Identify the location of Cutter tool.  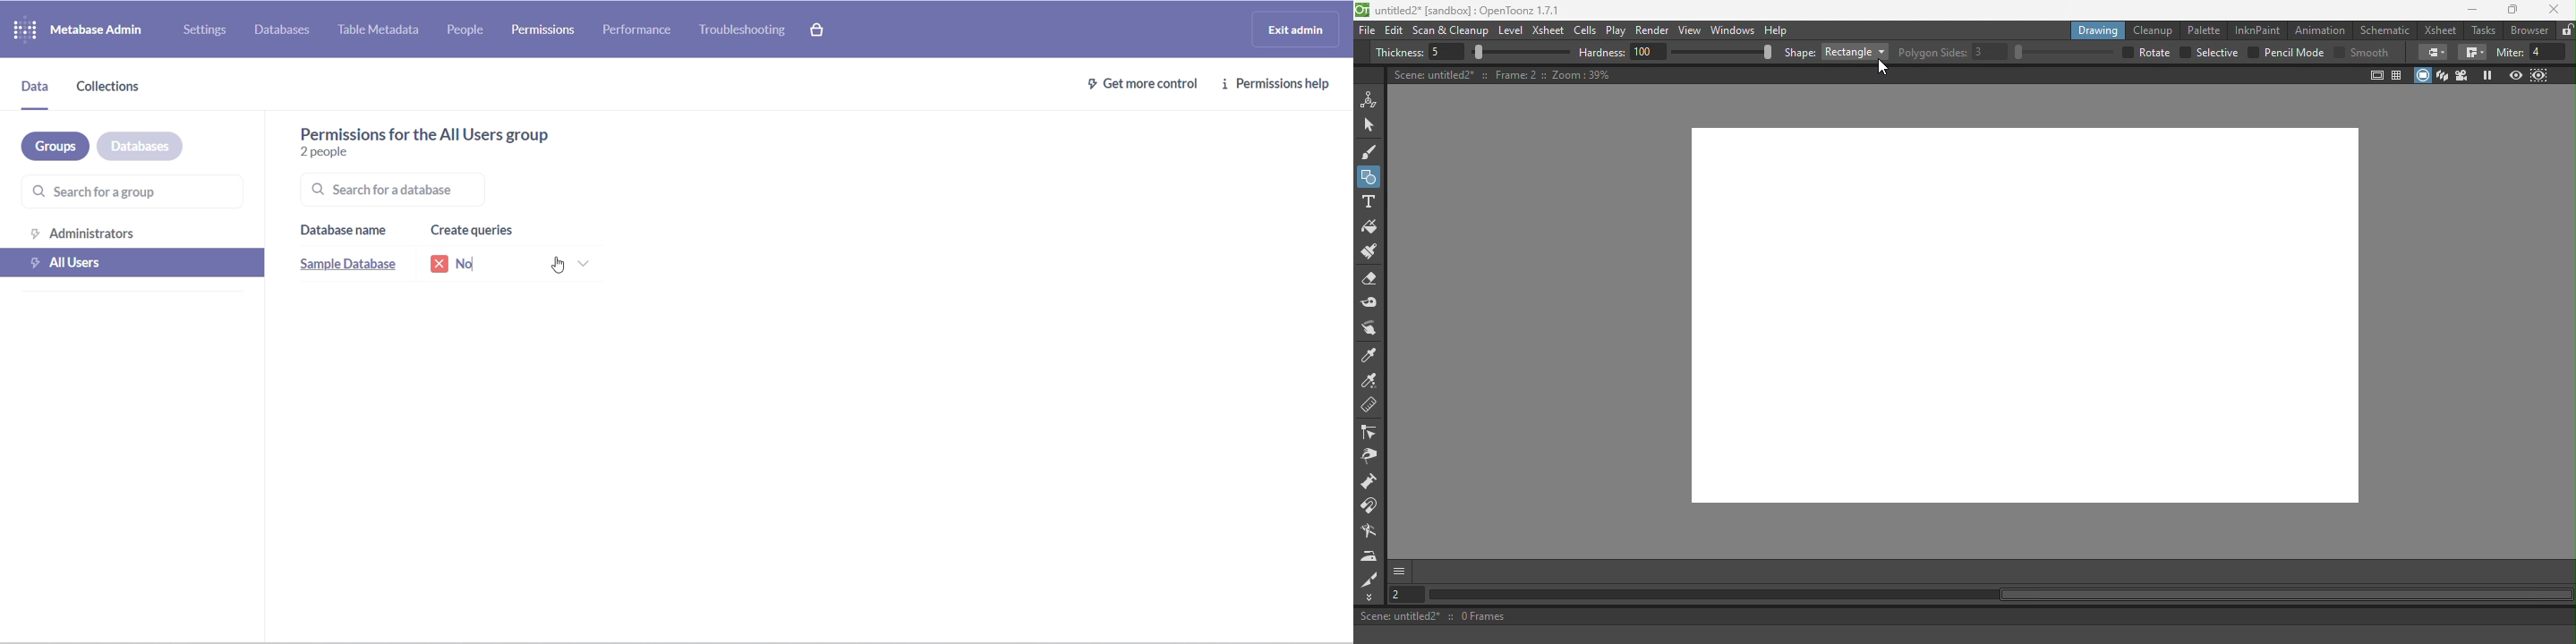
(1372, 580).